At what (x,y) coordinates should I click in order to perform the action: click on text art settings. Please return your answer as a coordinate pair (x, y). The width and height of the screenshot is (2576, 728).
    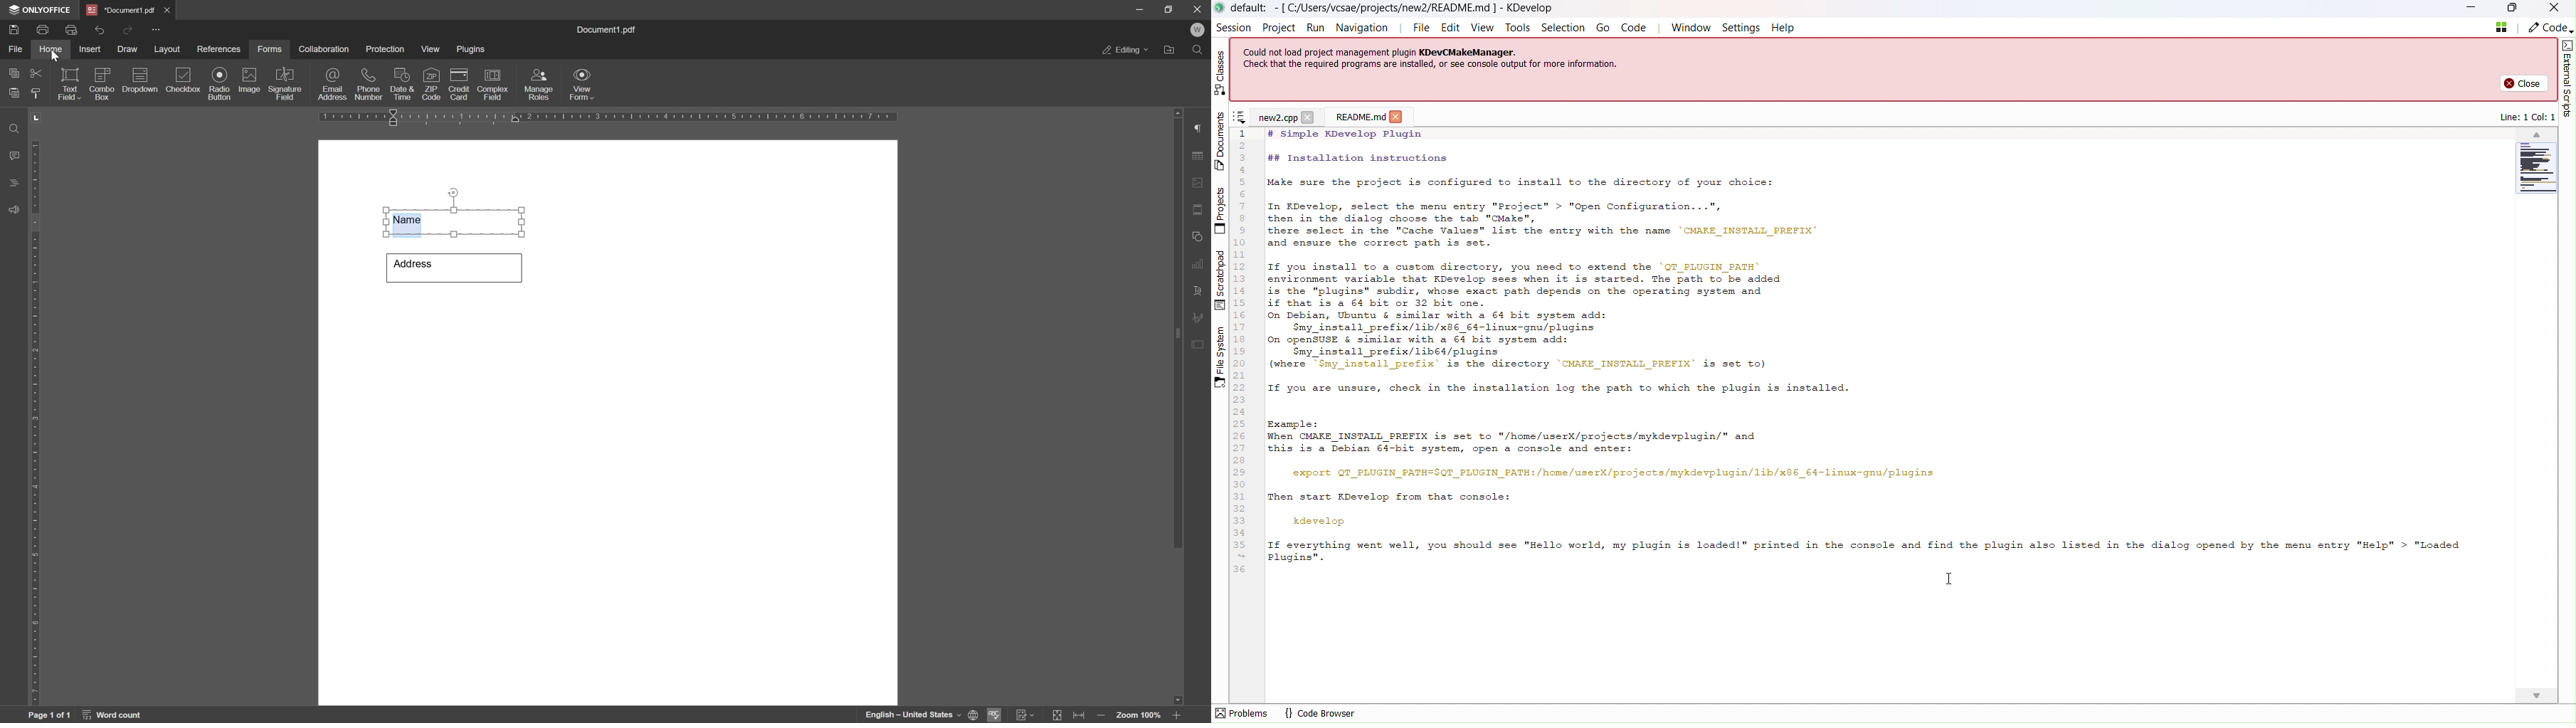
    Looking at the image, I should click on (1201, 291).